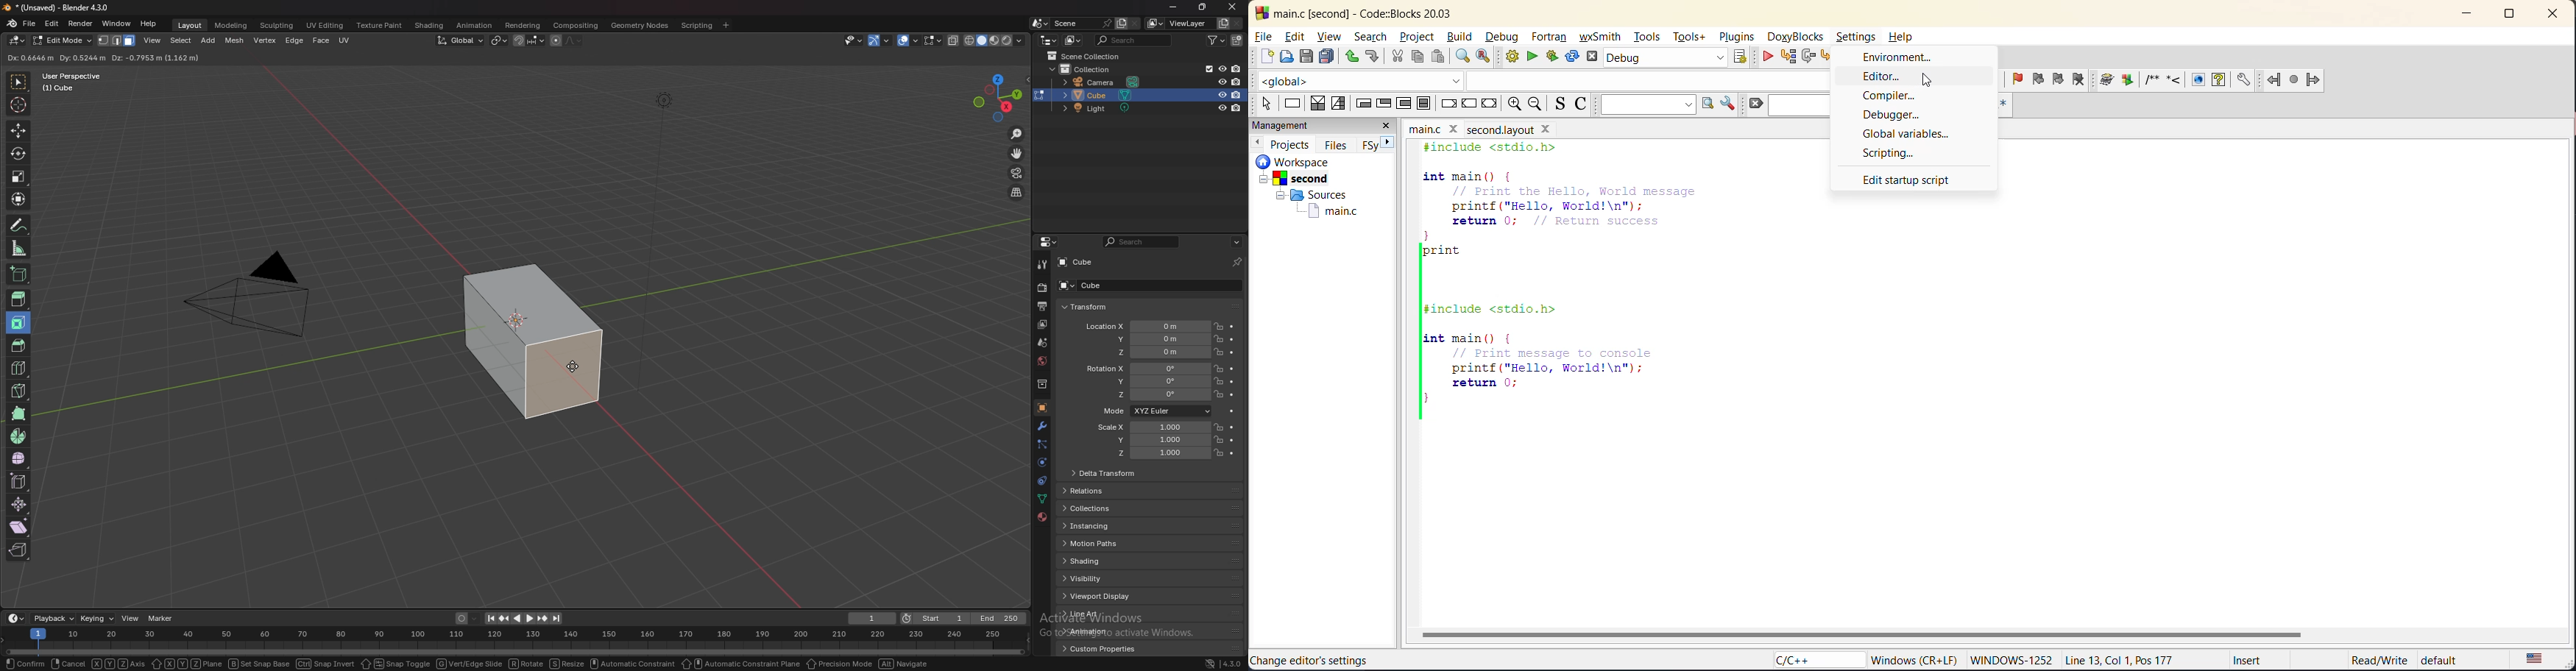 The width and height of the screenshot is (2576, 672). Describe the element at coordinates (1103, 82) in the screenshot. I see `camera` at that location.